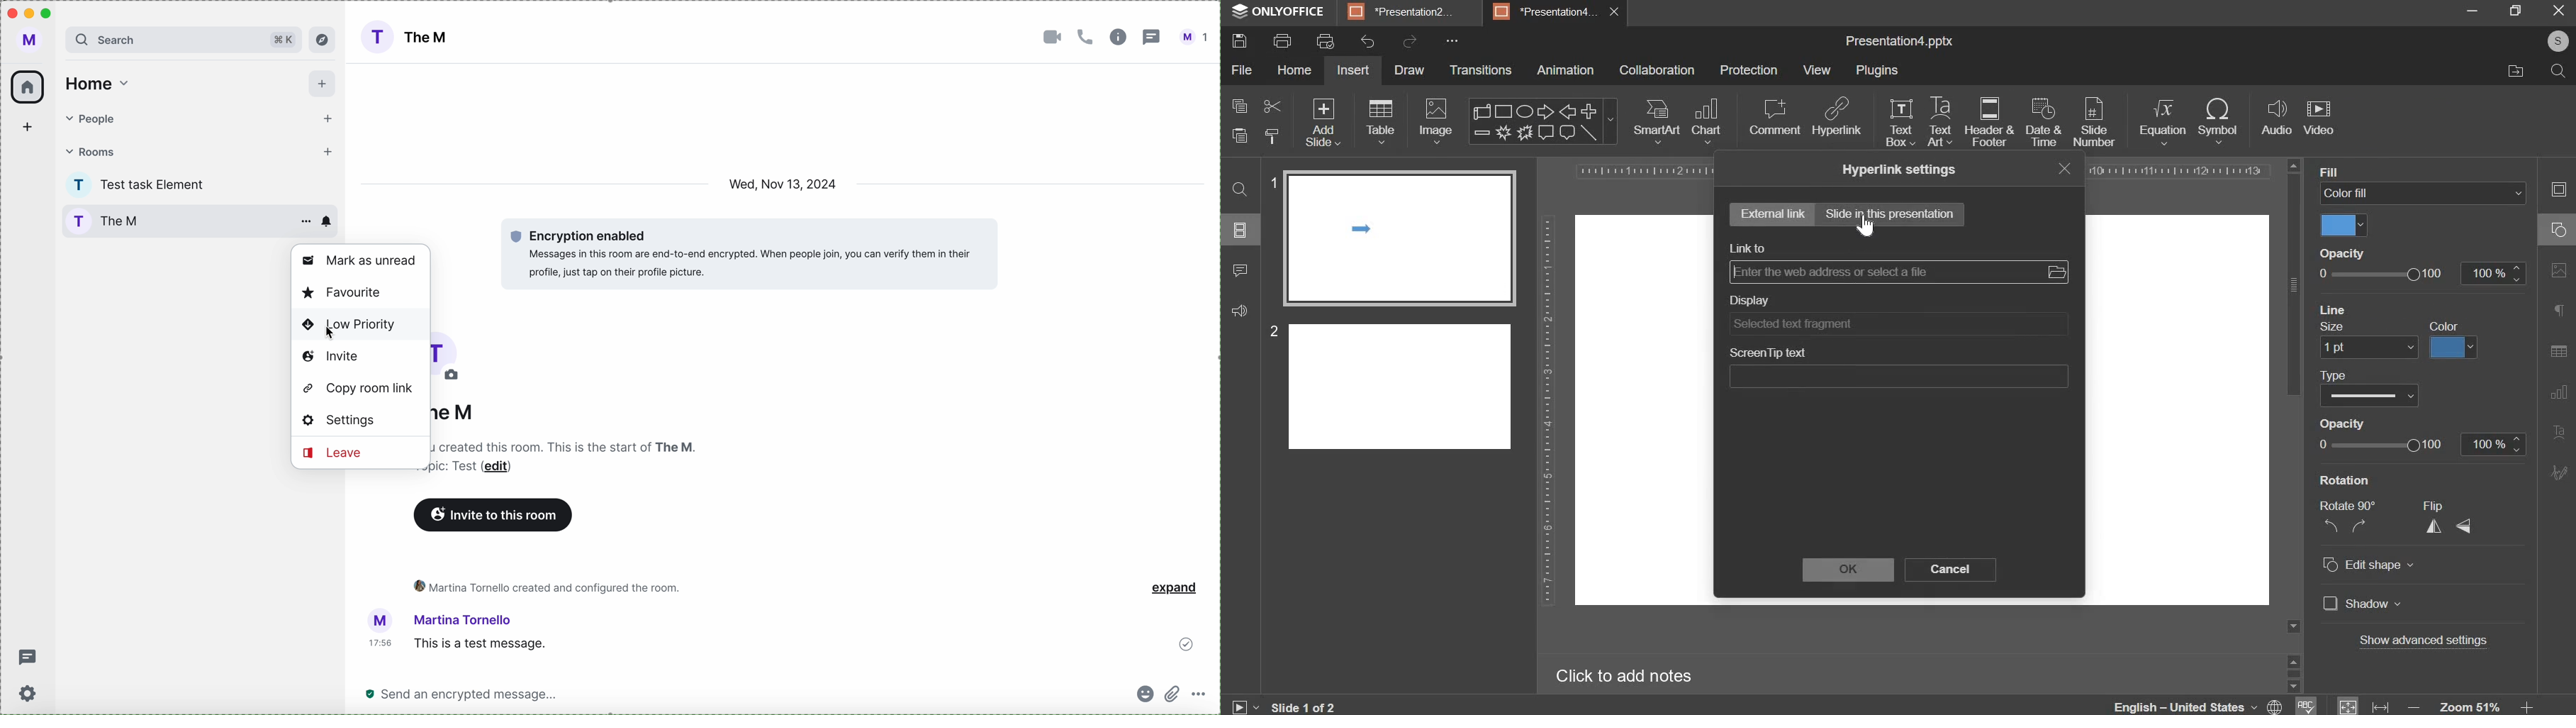  Describe the element at coordinates (2362, 703) in the screenshot. I see `fit` at that location.